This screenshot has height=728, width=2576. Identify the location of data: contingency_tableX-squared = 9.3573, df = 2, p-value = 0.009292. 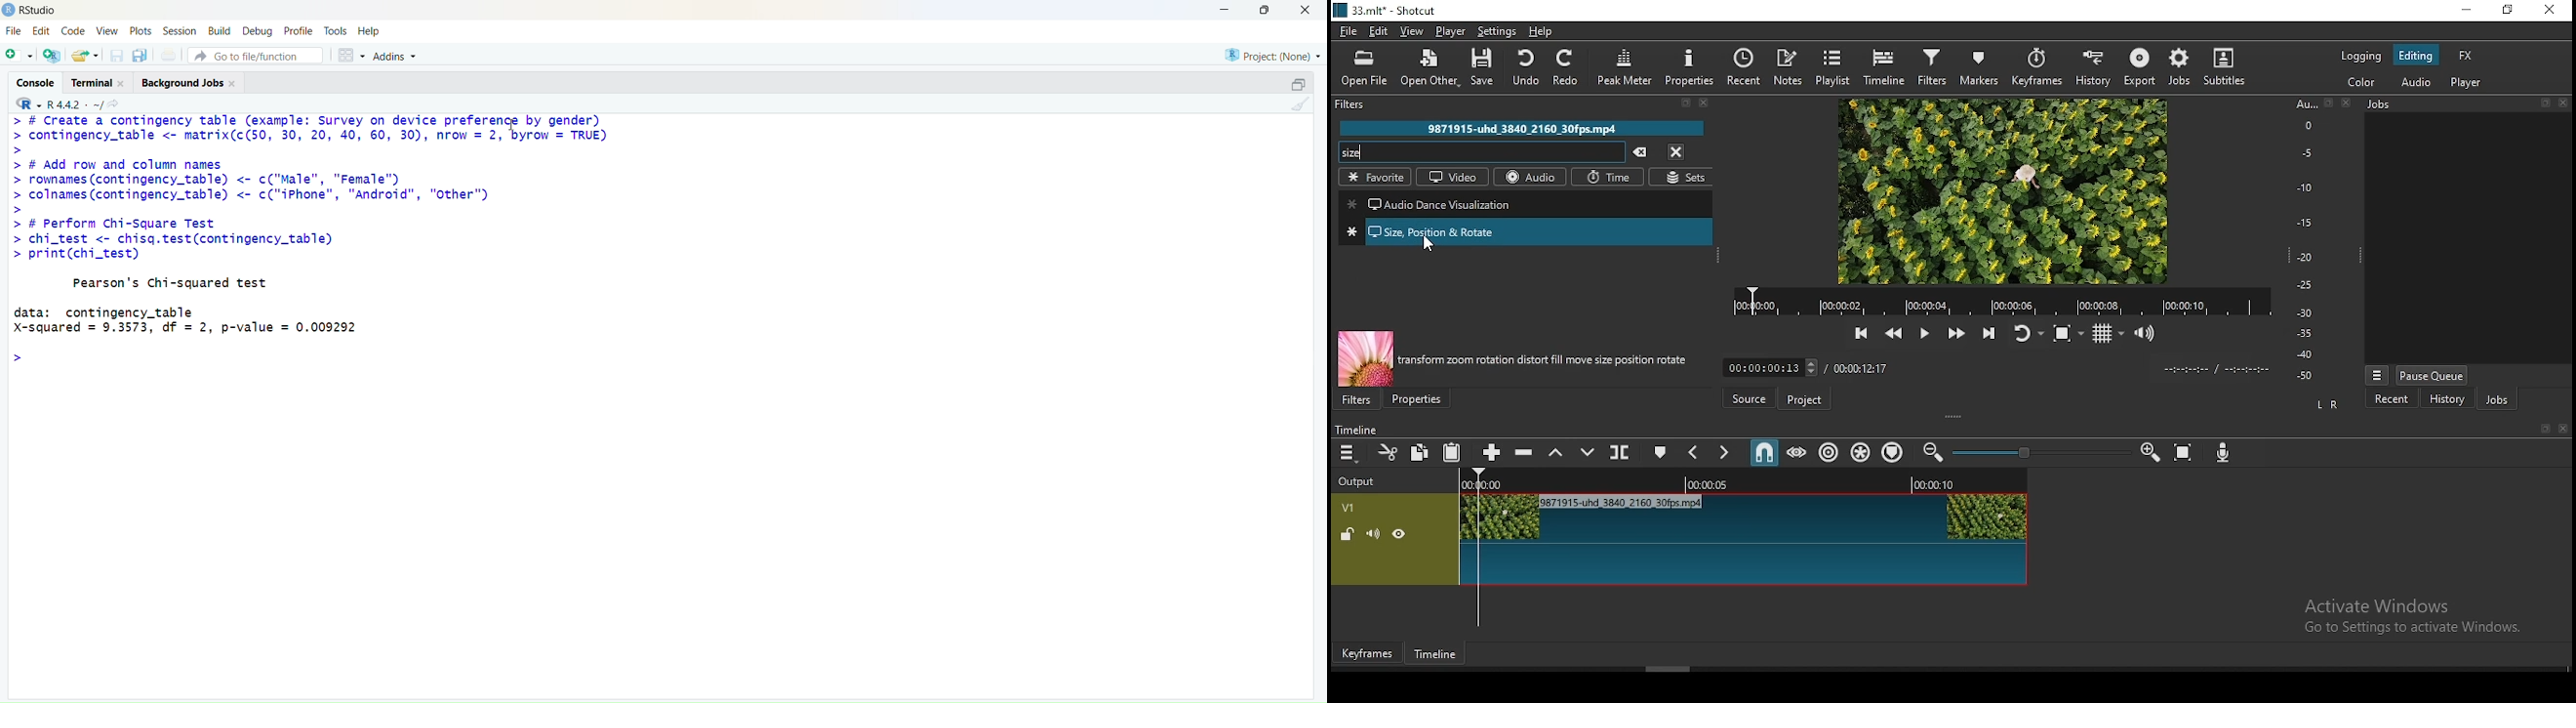
(186, 320).